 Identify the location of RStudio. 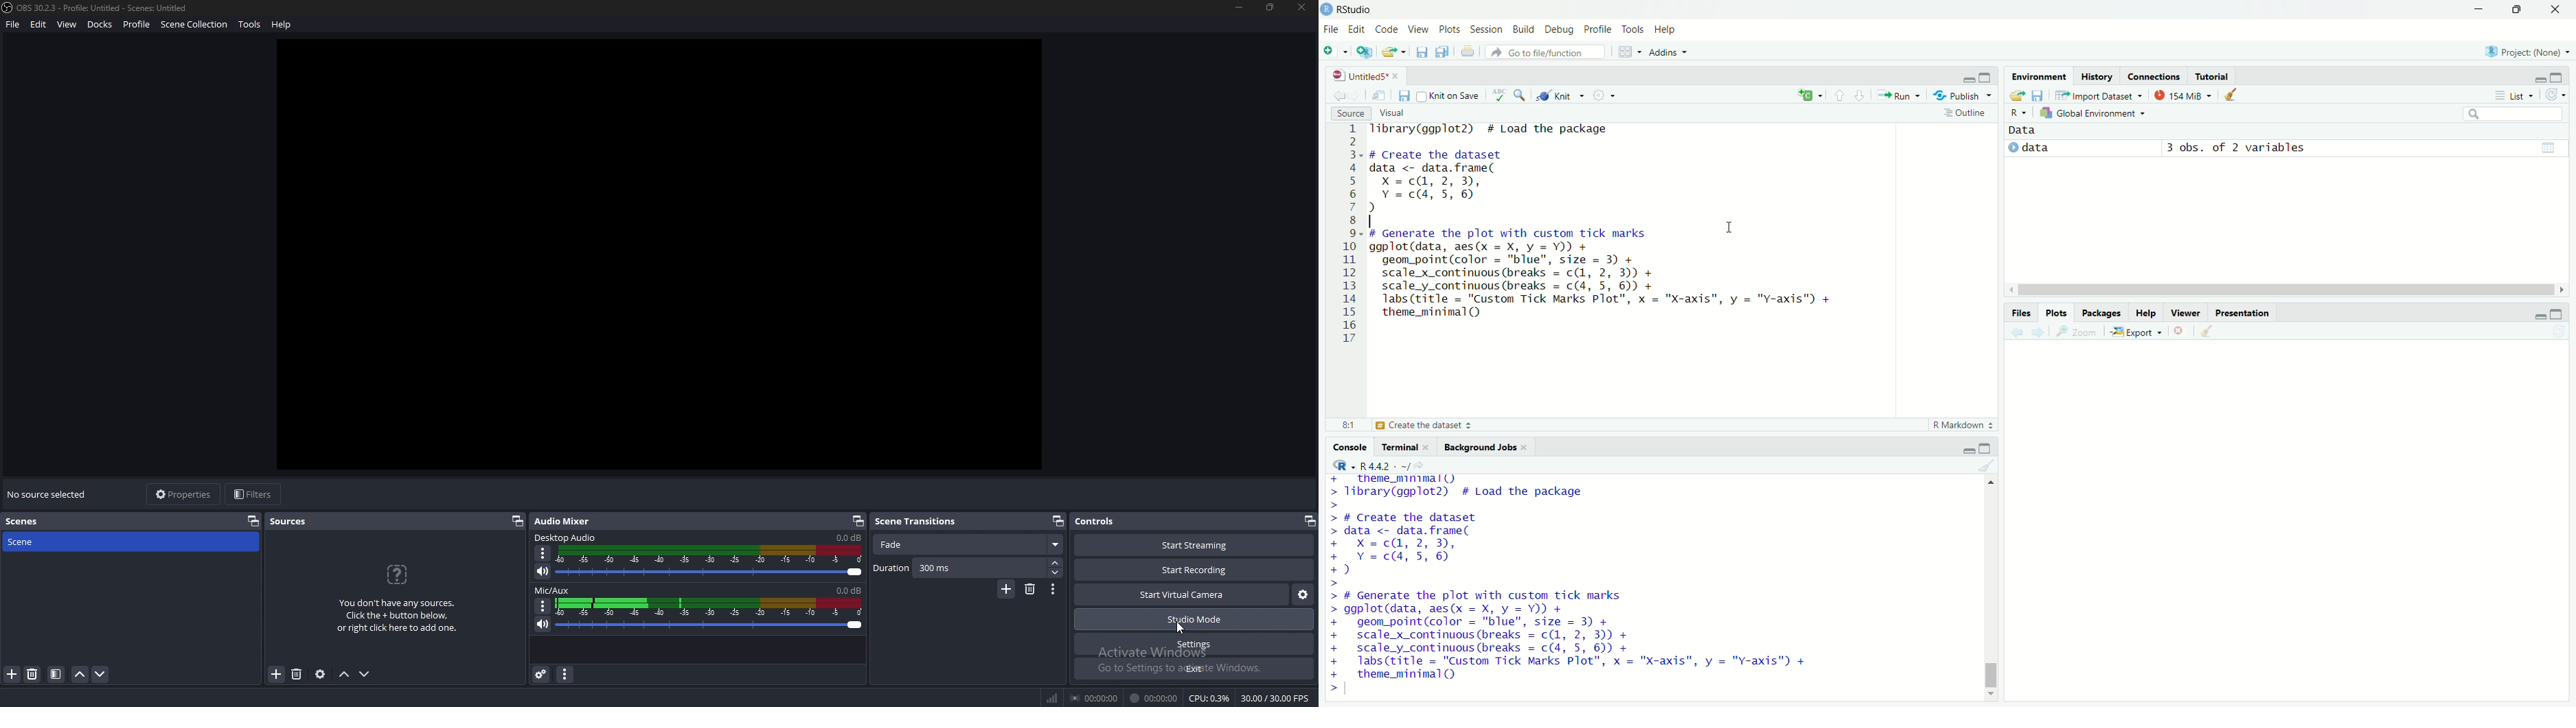
(1357, 9).